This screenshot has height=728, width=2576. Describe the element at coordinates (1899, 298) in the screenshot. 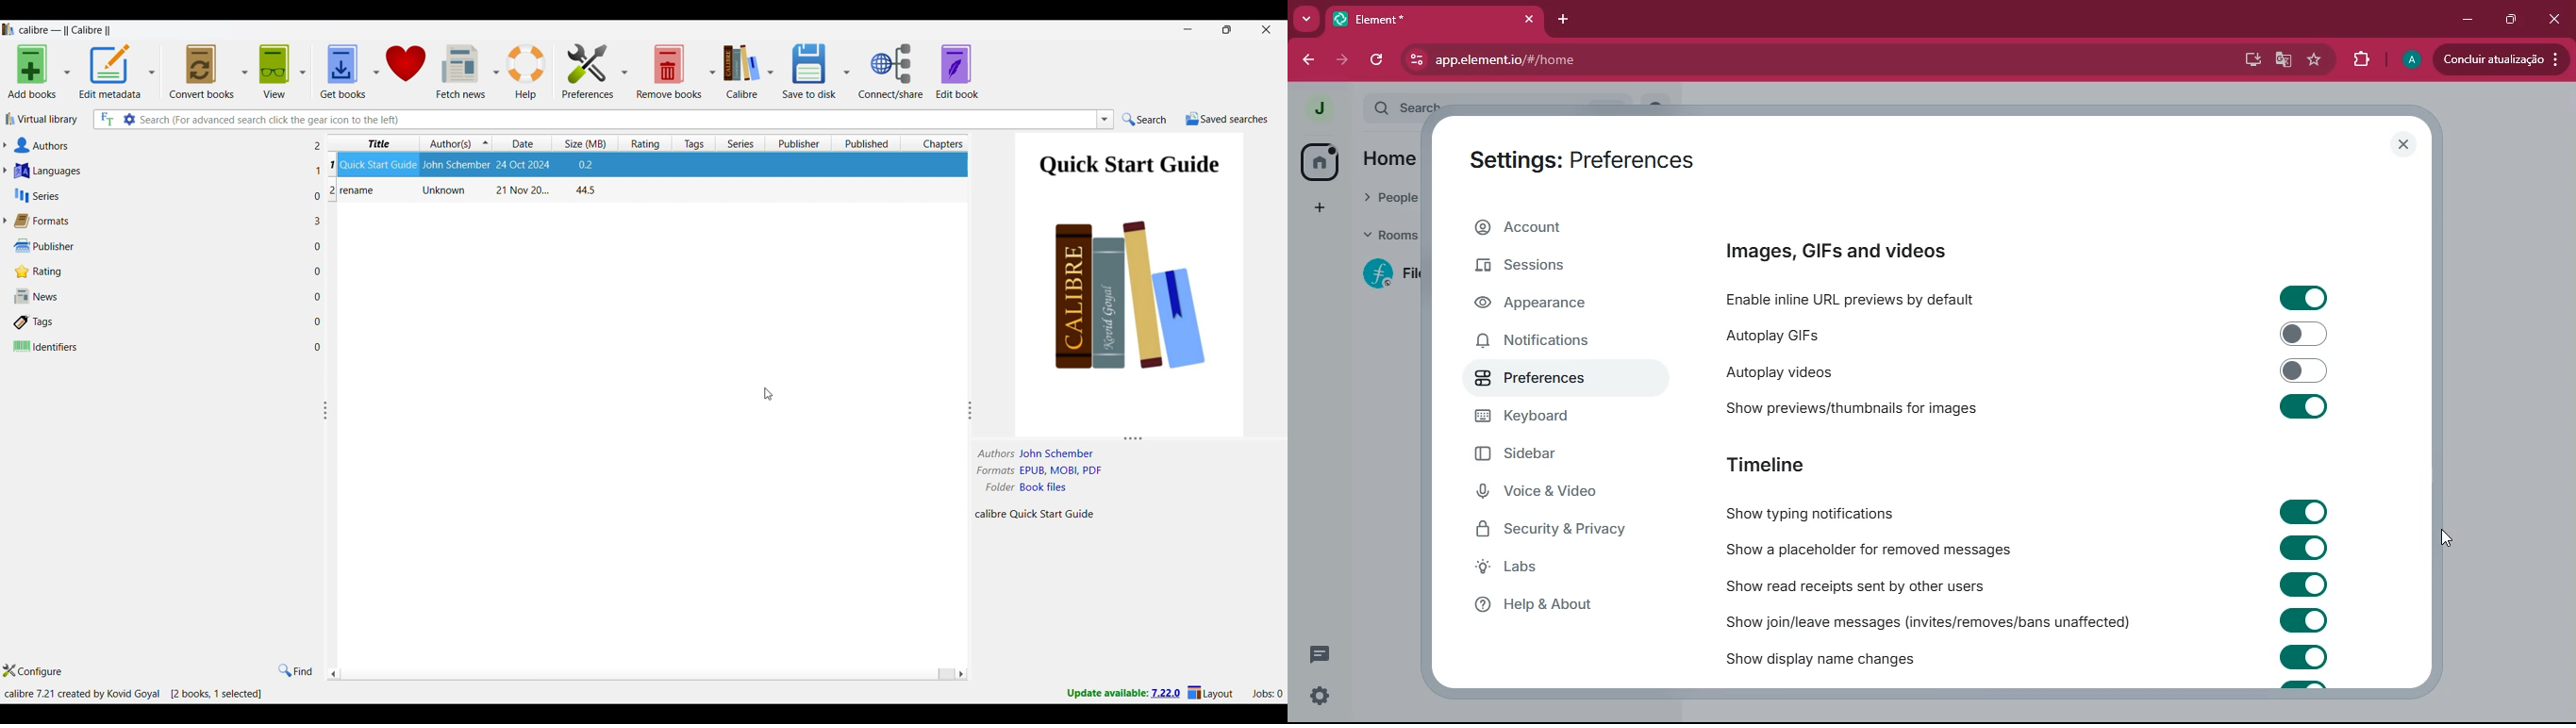

I see `enable inline URL previews by default` at that location.